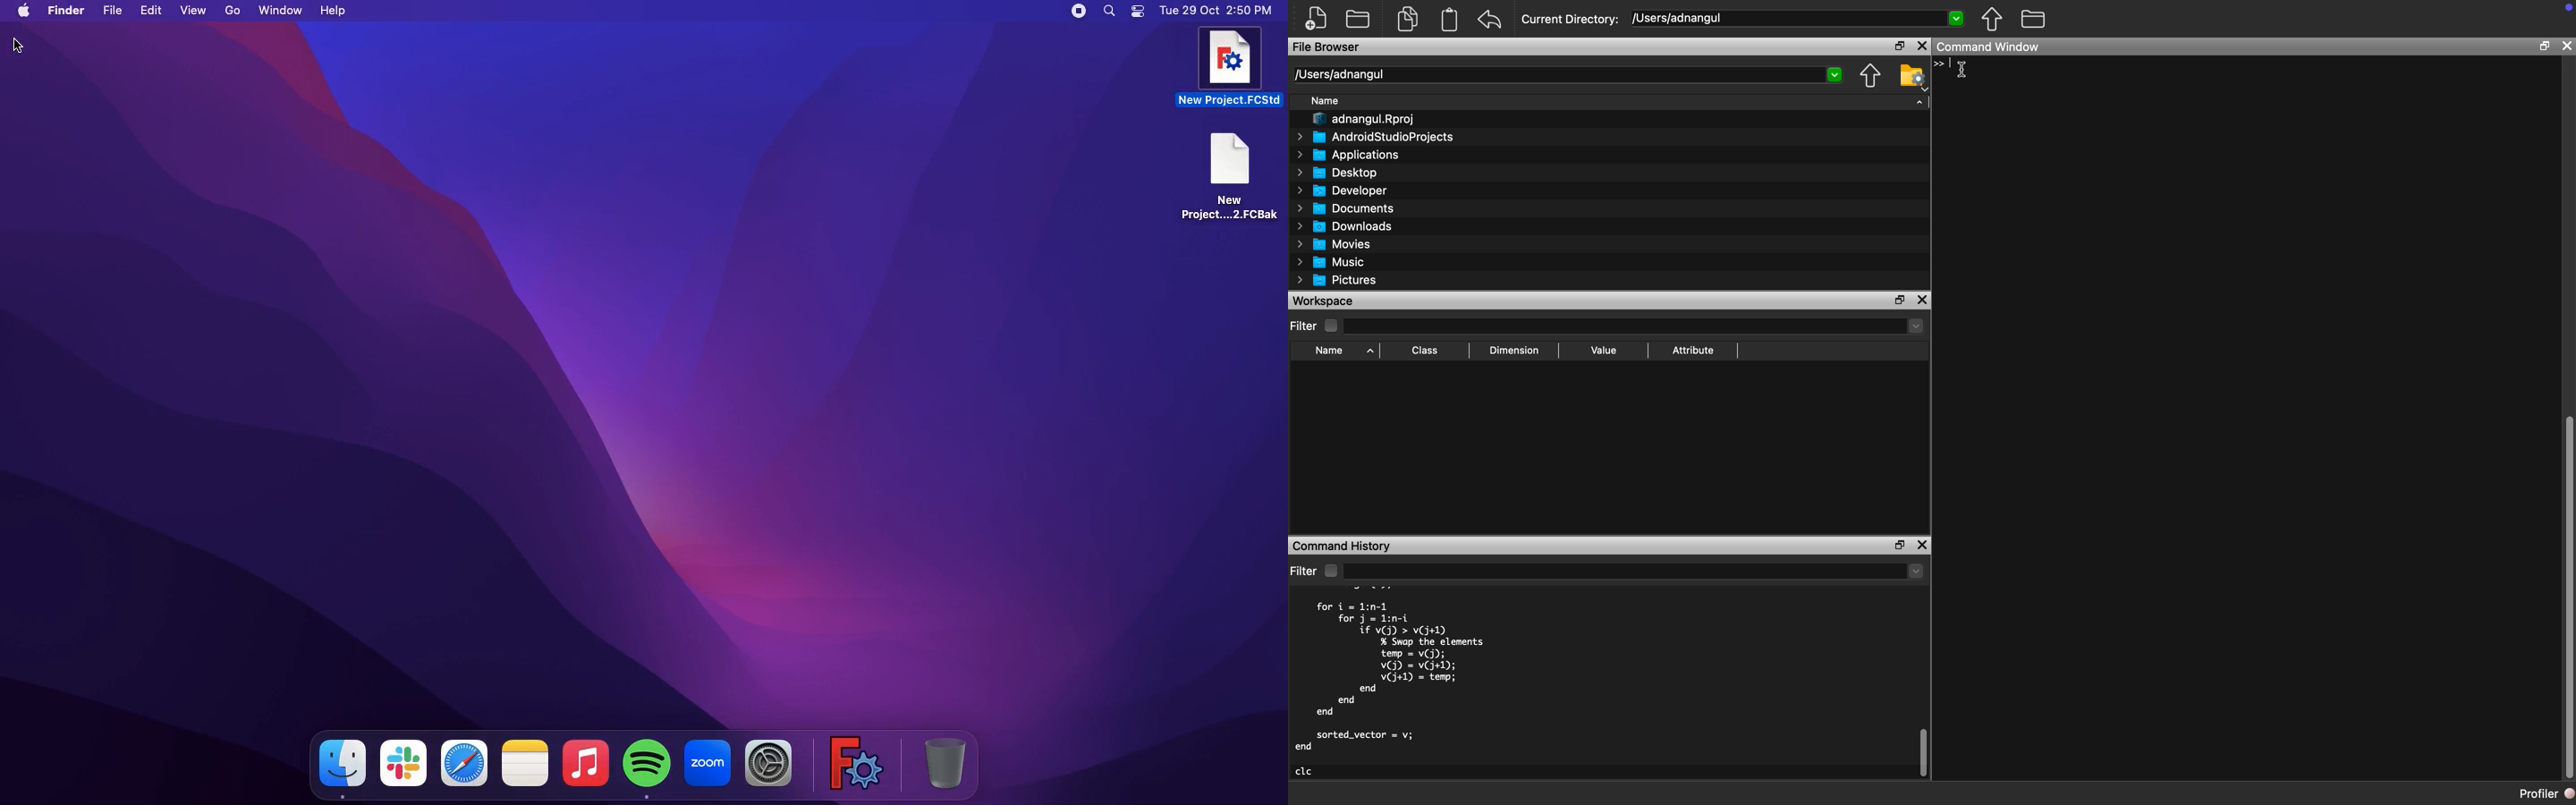 Image resolution: width=2576 pixels, height=812 pixels. Describe the element at coordinates (152, 11) in the screenshot. I see `Edit` at that location.